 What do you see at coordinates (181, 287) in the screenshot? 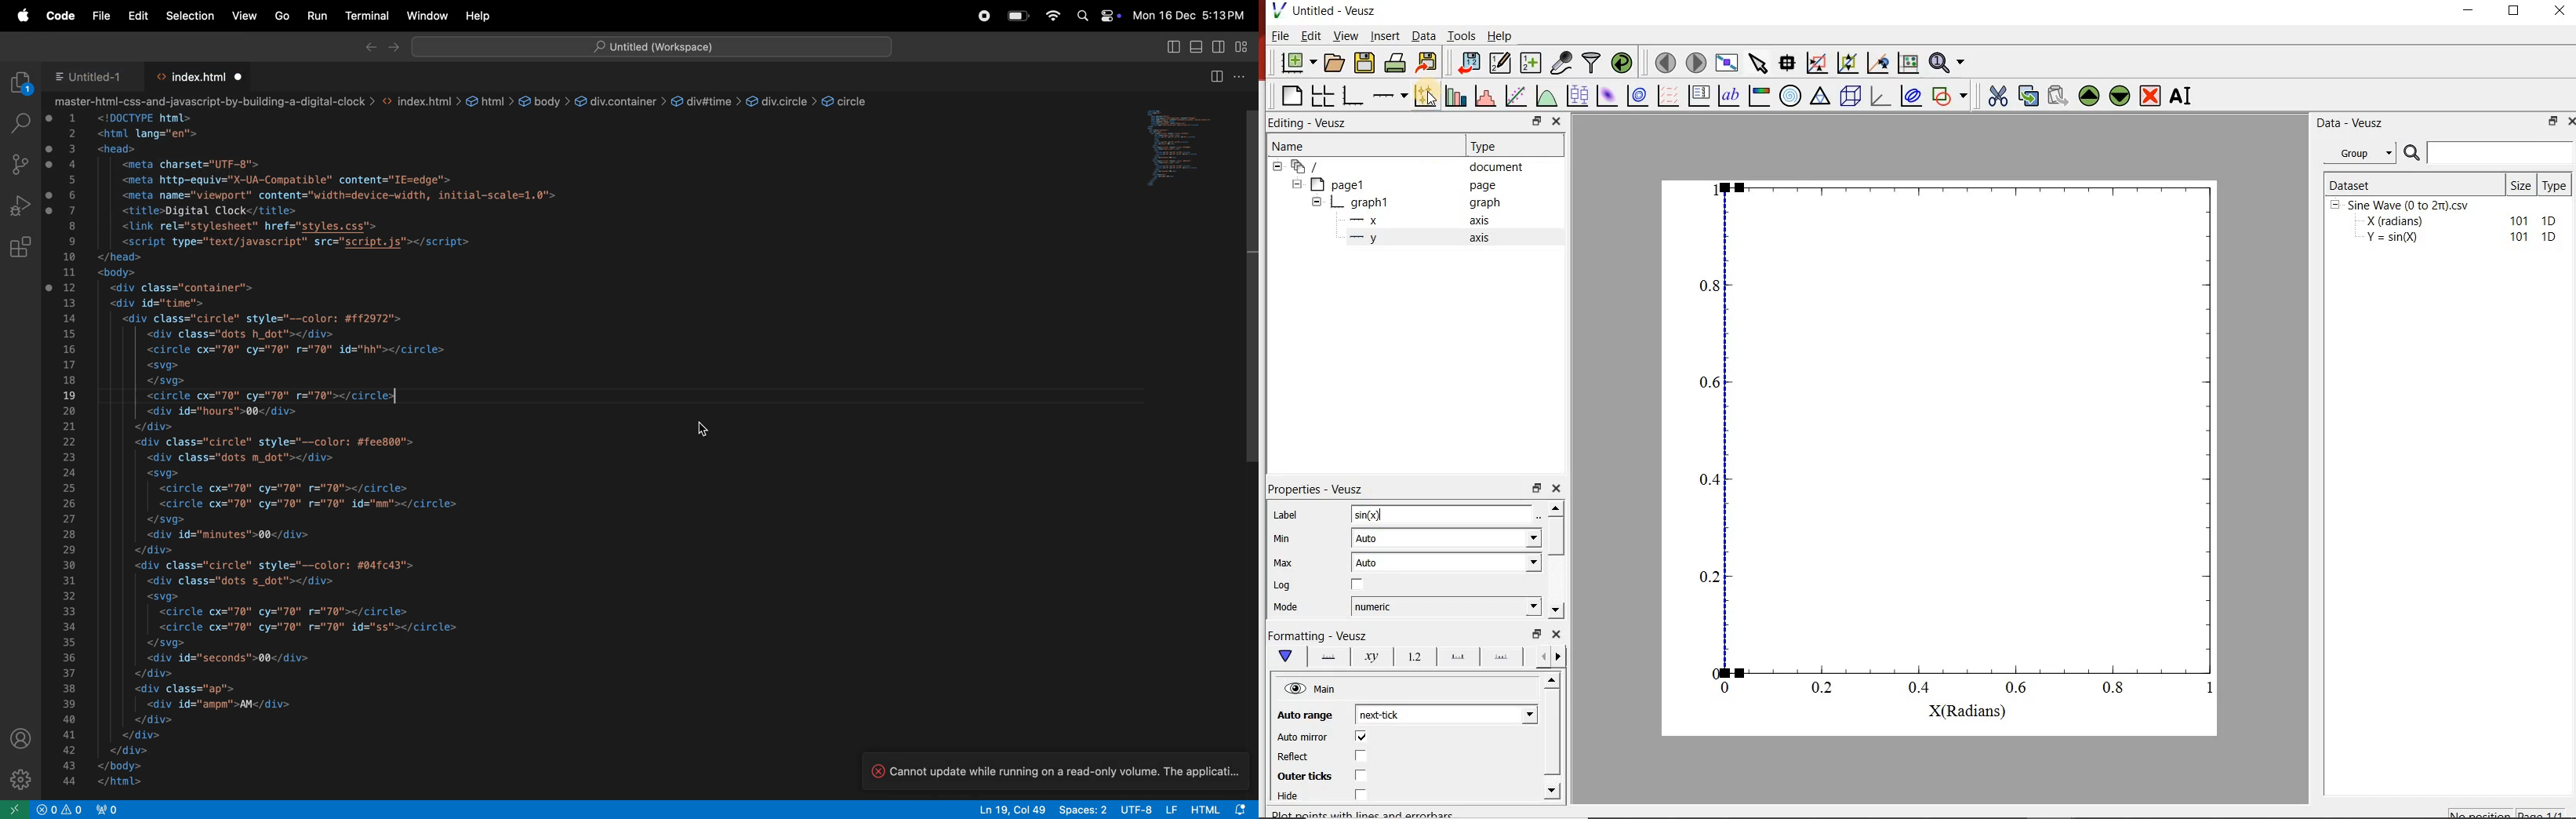
I see `<div class="container">` at bounding box center [181, 287].